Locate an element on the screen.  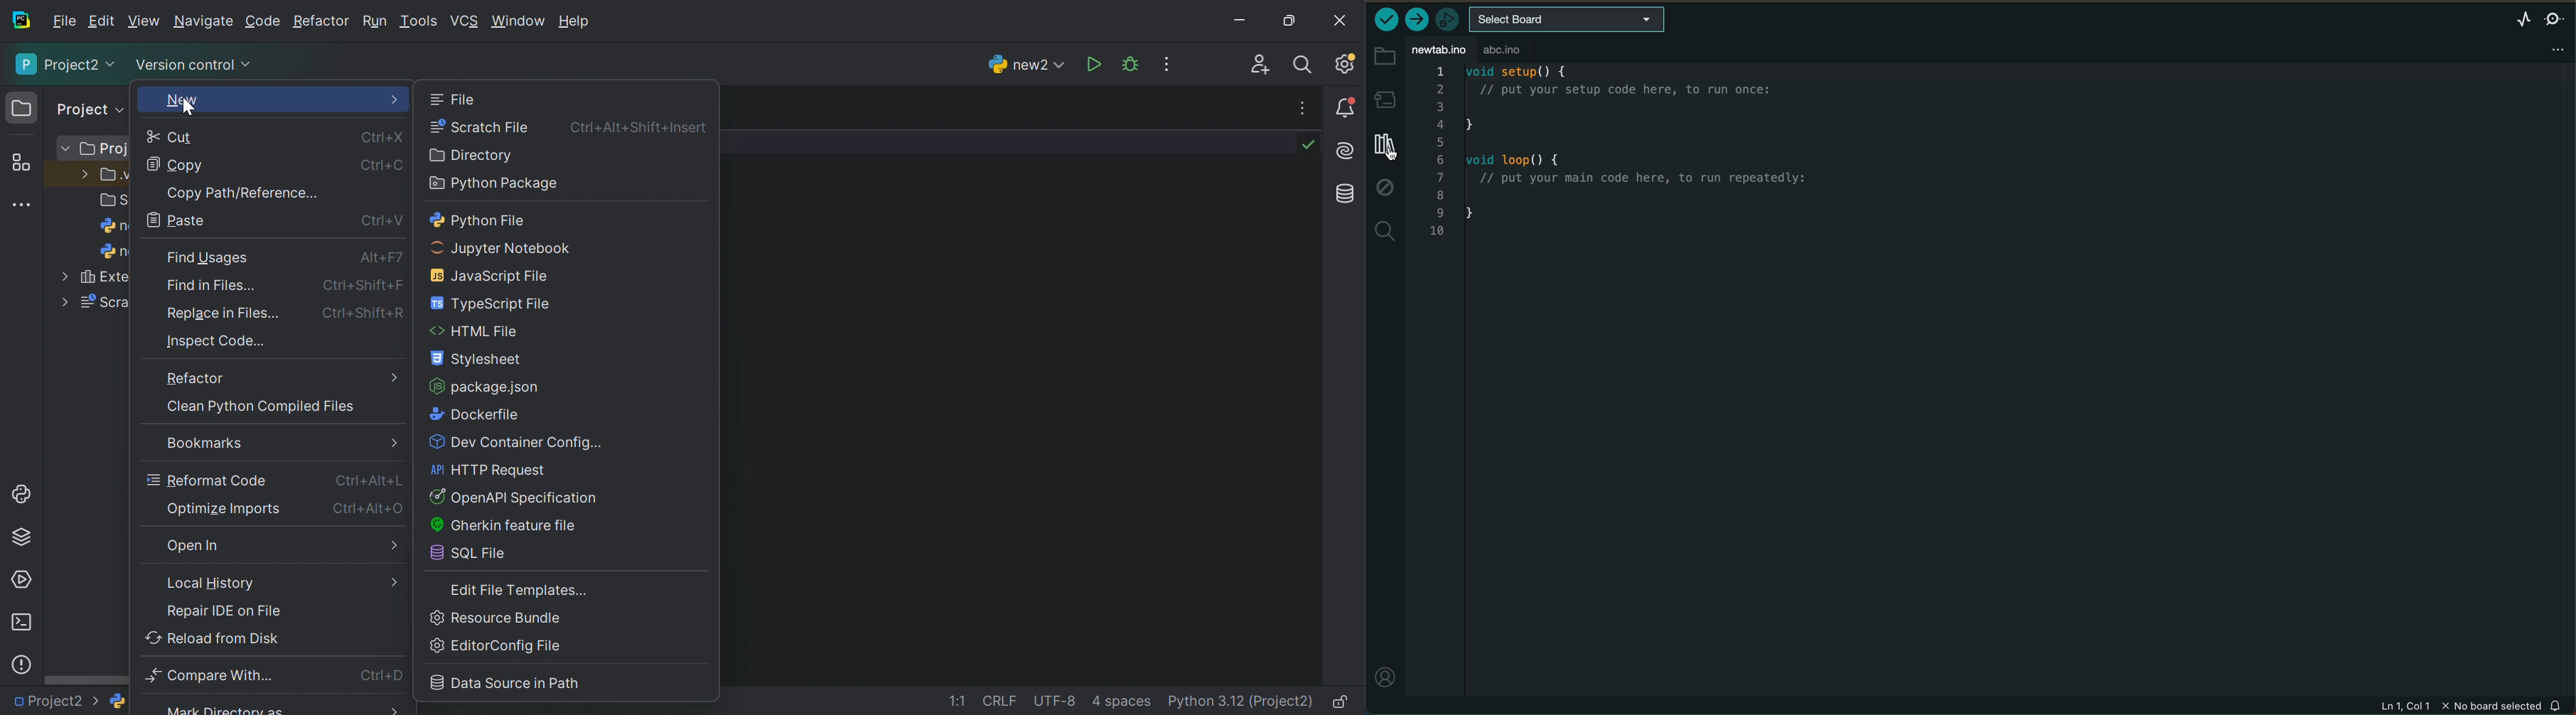
cursor is located at coordinates (1387, 151).